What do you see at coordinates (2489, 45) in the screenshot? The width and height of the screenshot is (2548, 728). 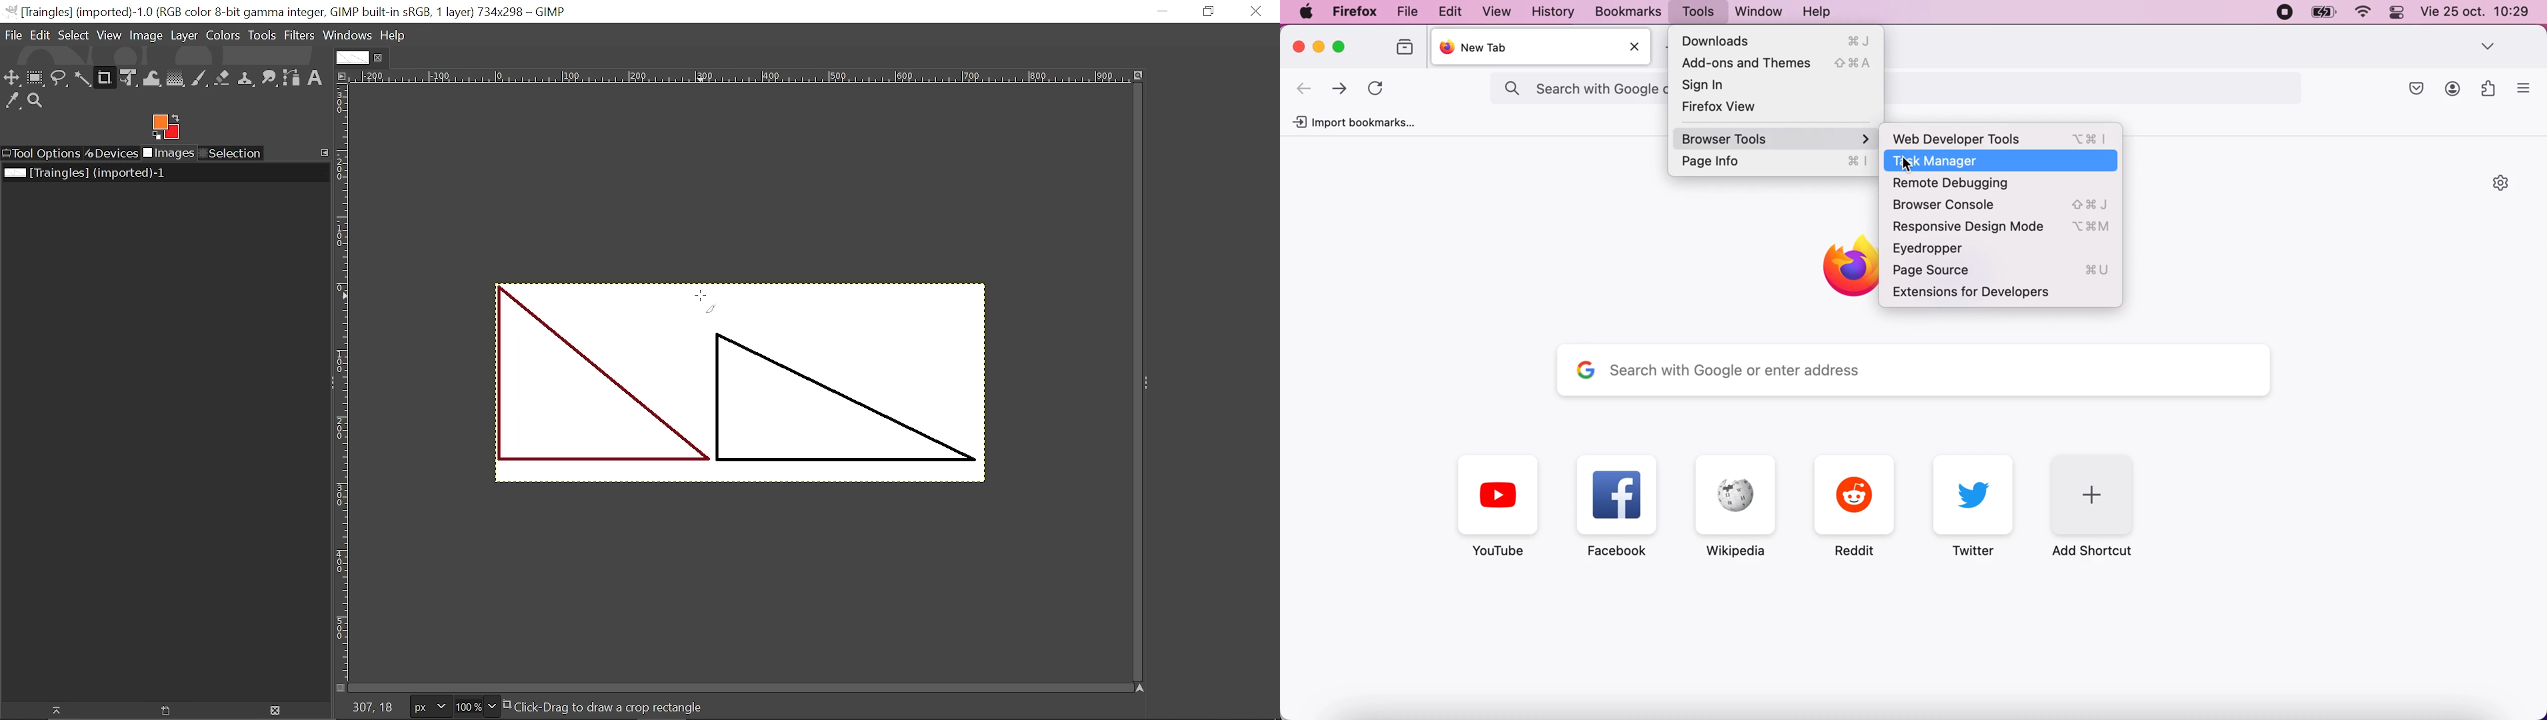 I see `Dropdown box` at bounding box center [2489, 45].